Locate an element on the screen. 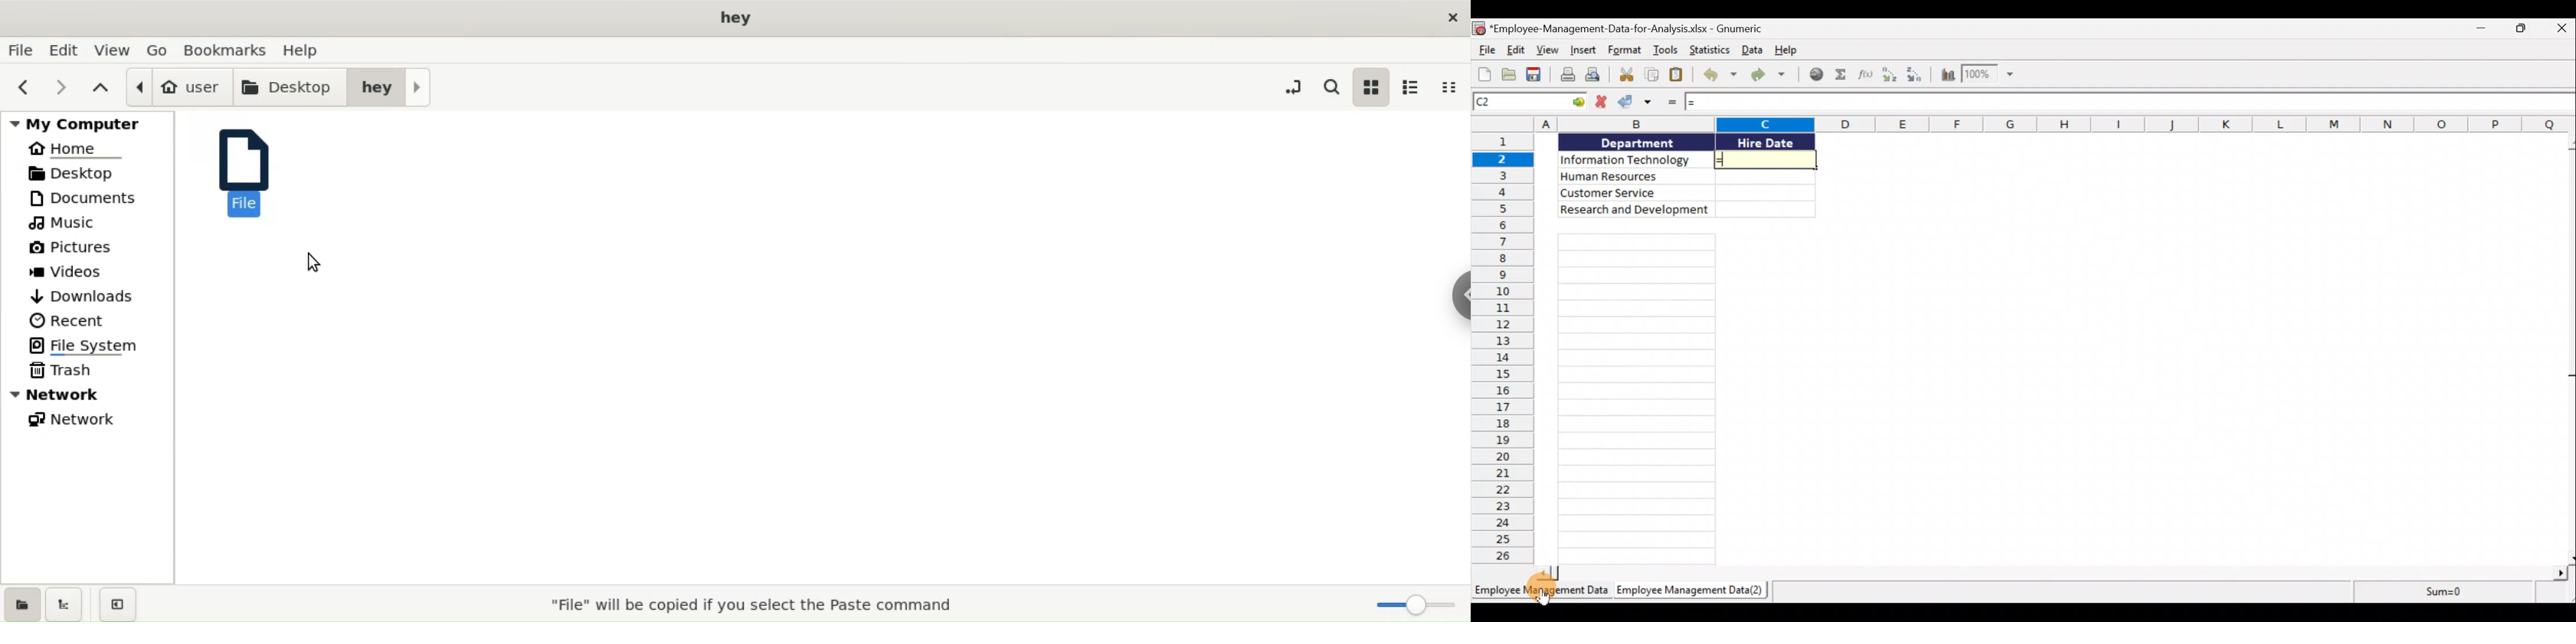  boomarks is located at coordinates (231, 50).